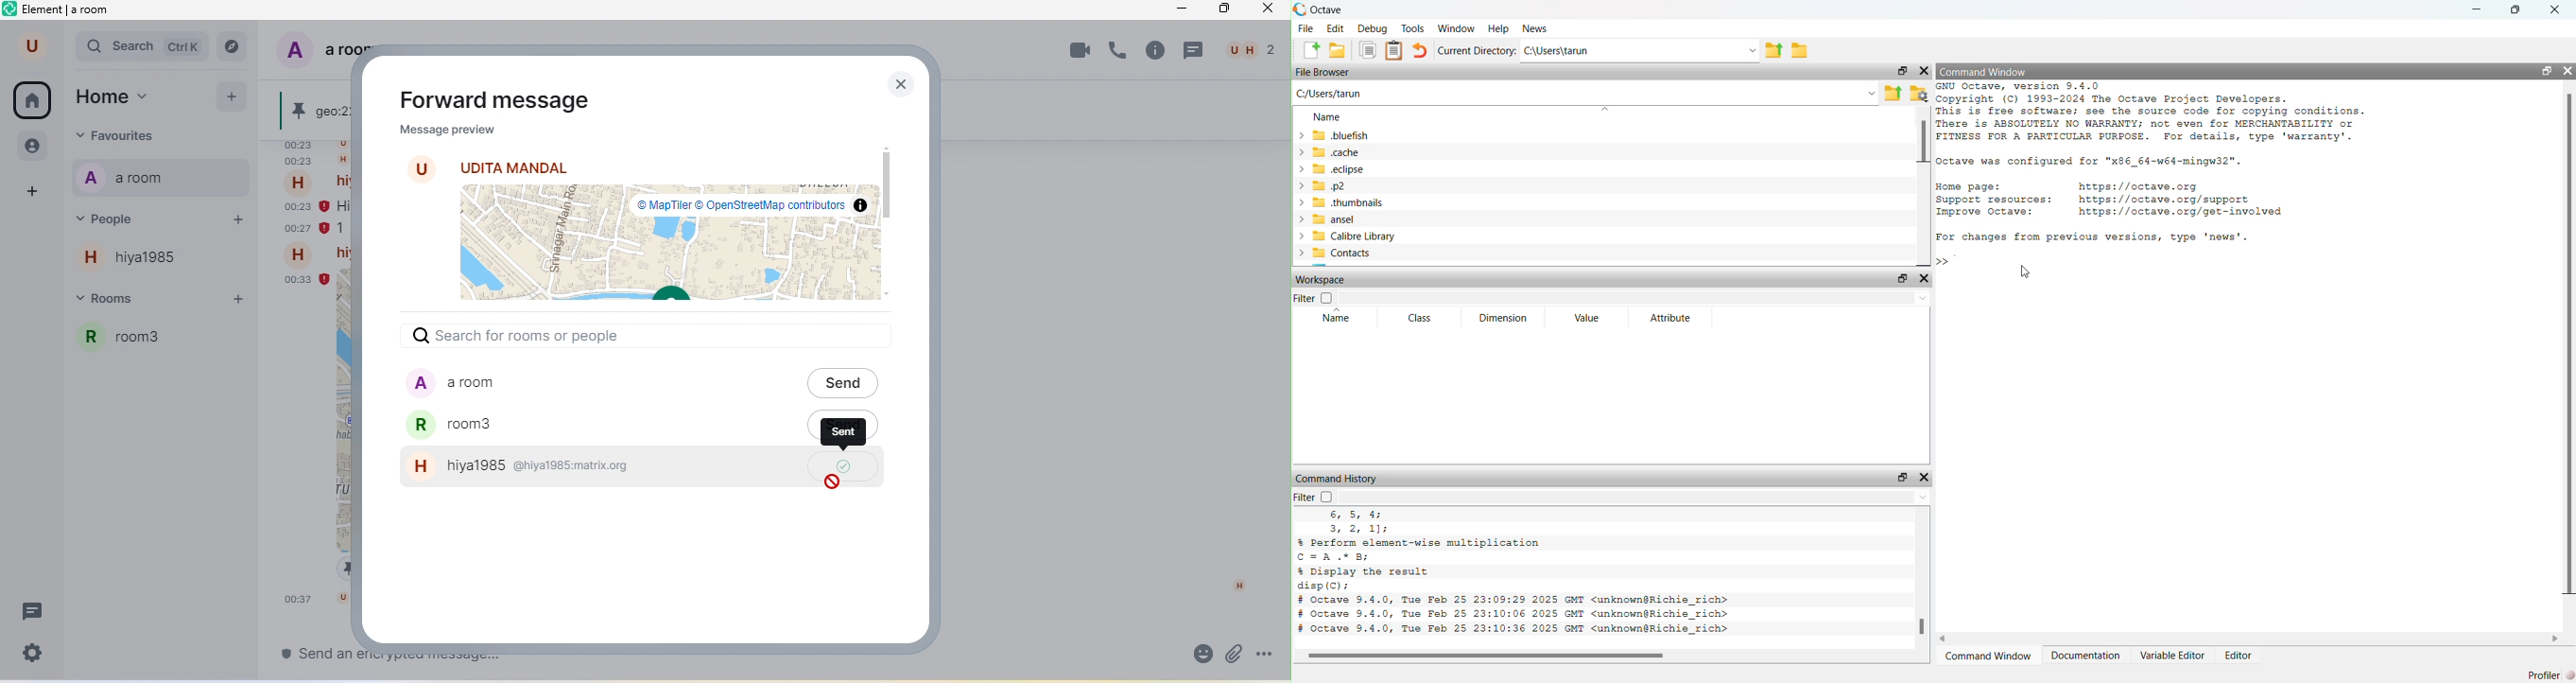 The height and width of the screenshot is (700, 2576). What do you see at coordinates (1924, 71) in the screenshot?
I see `Close` at bounding box center [1924, 71].